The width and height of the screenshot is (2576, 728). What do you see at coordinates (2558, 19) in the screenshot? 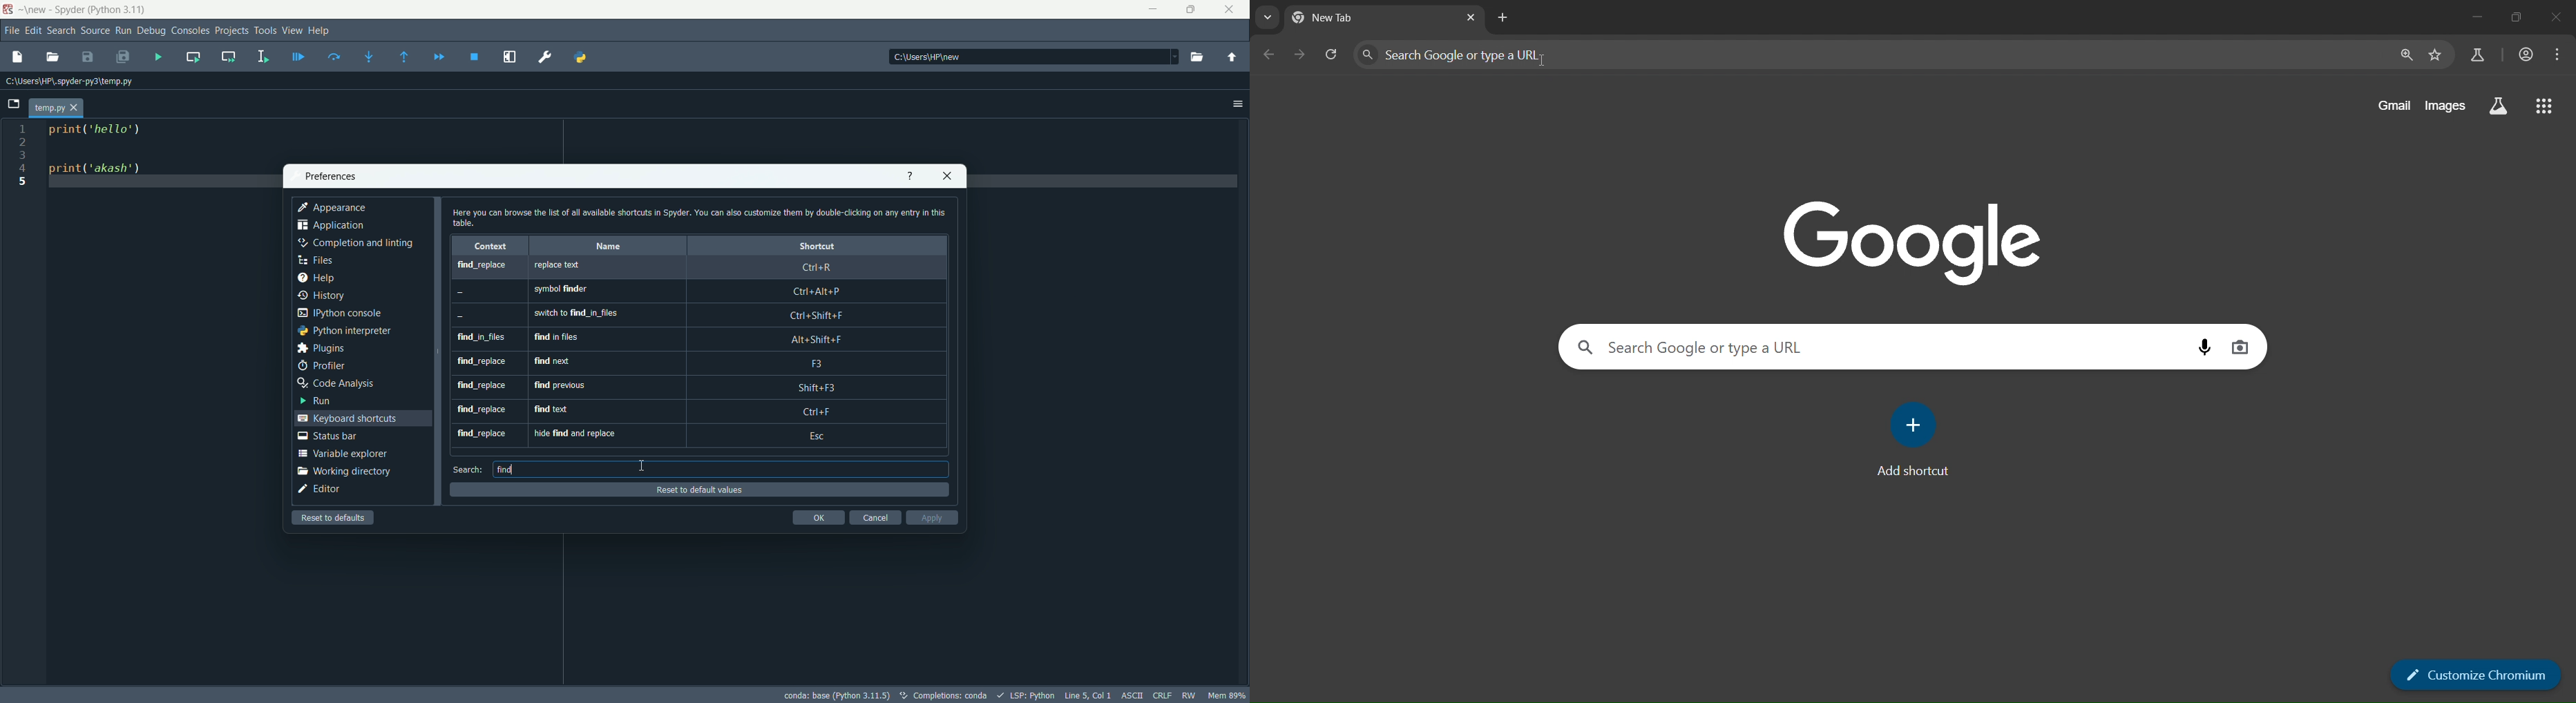
I see `close` at bounding box center [2558, 19].